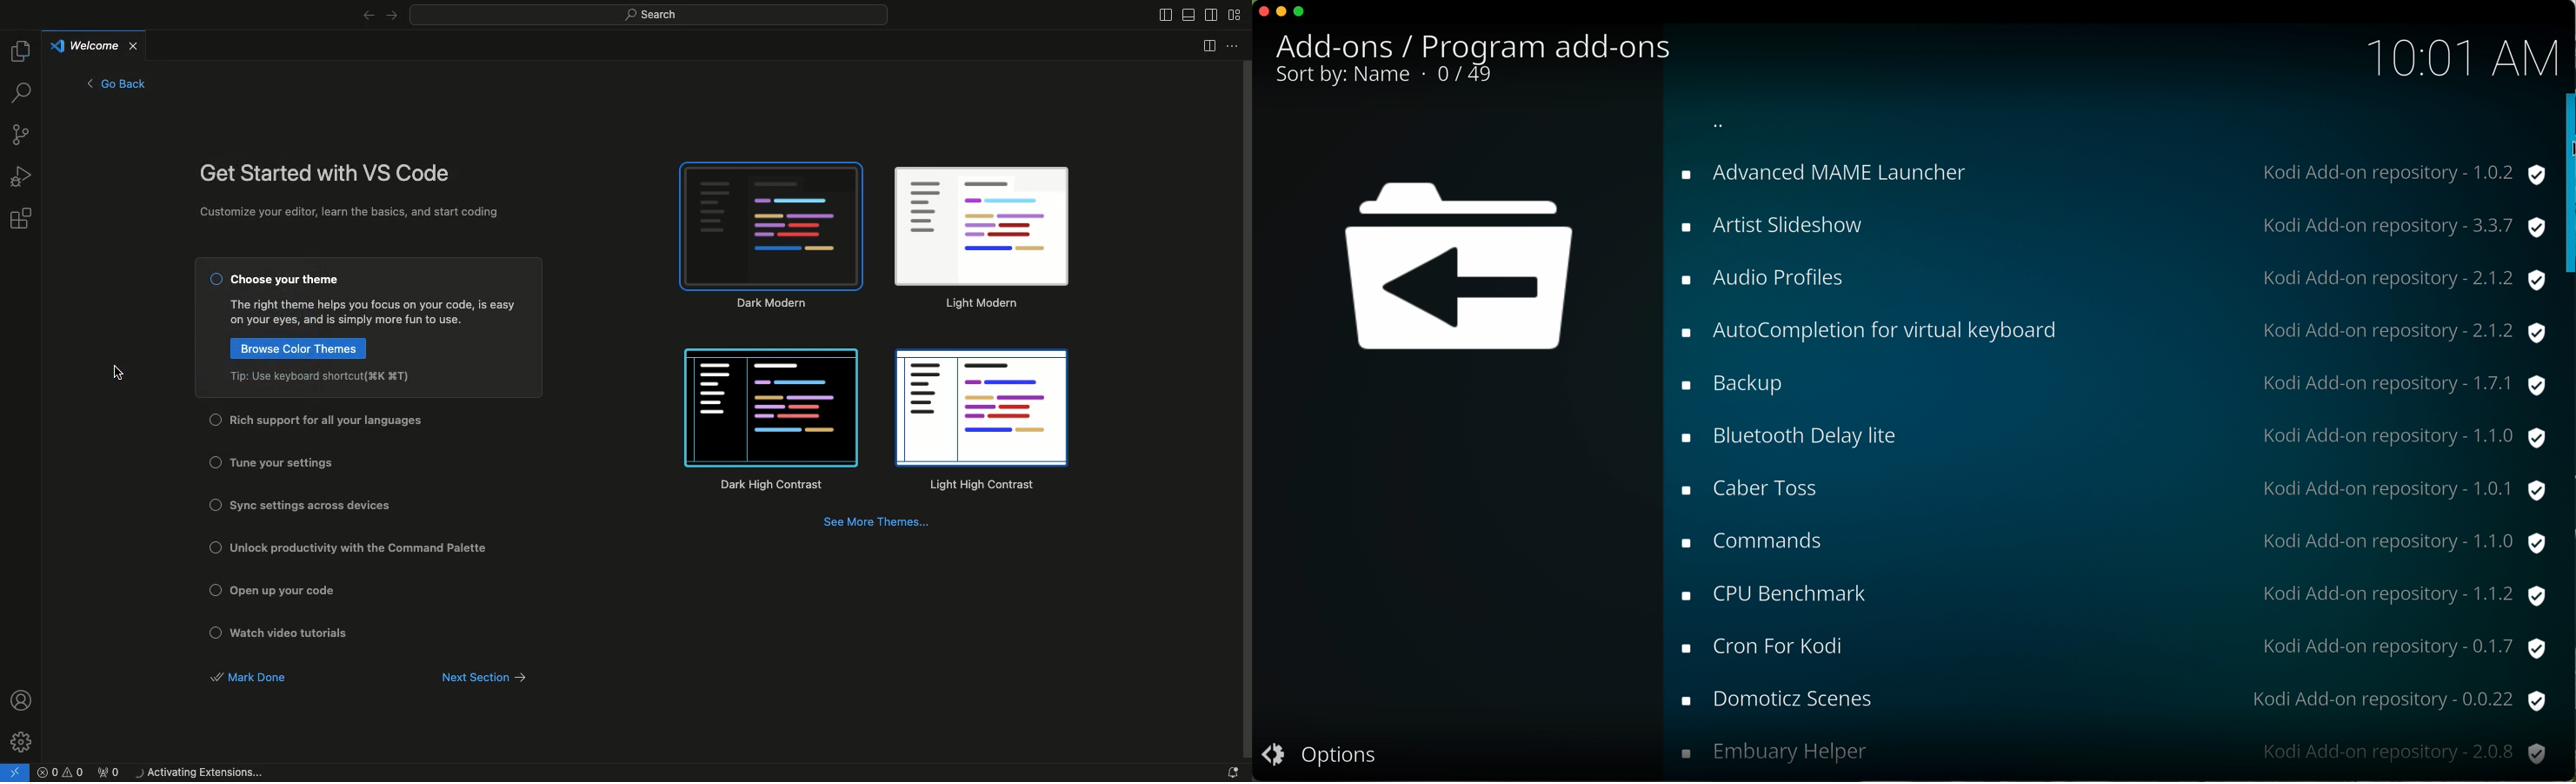 The width and height of the screenshot is (2576, 784). What do you see at coordinates (366, 17) in the screenshot?
I see `back` at bounding box center [366, 17].